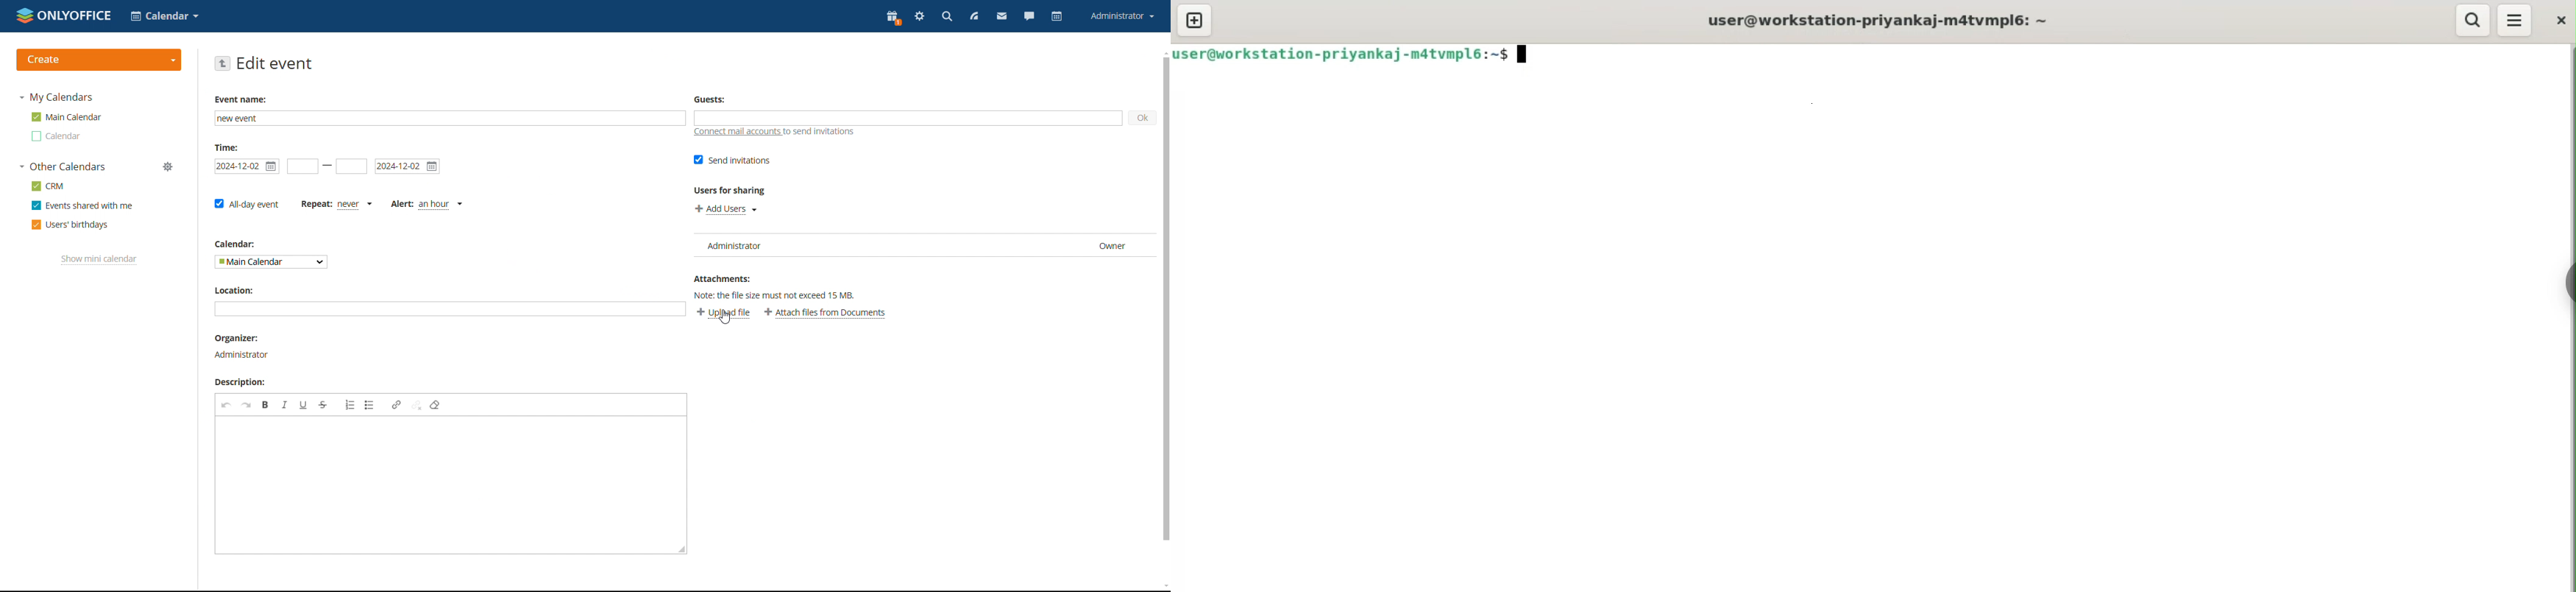 Image resolution: width=2576 pixels, height=616 pixels. I want to click on guest:, so click(714, 99).